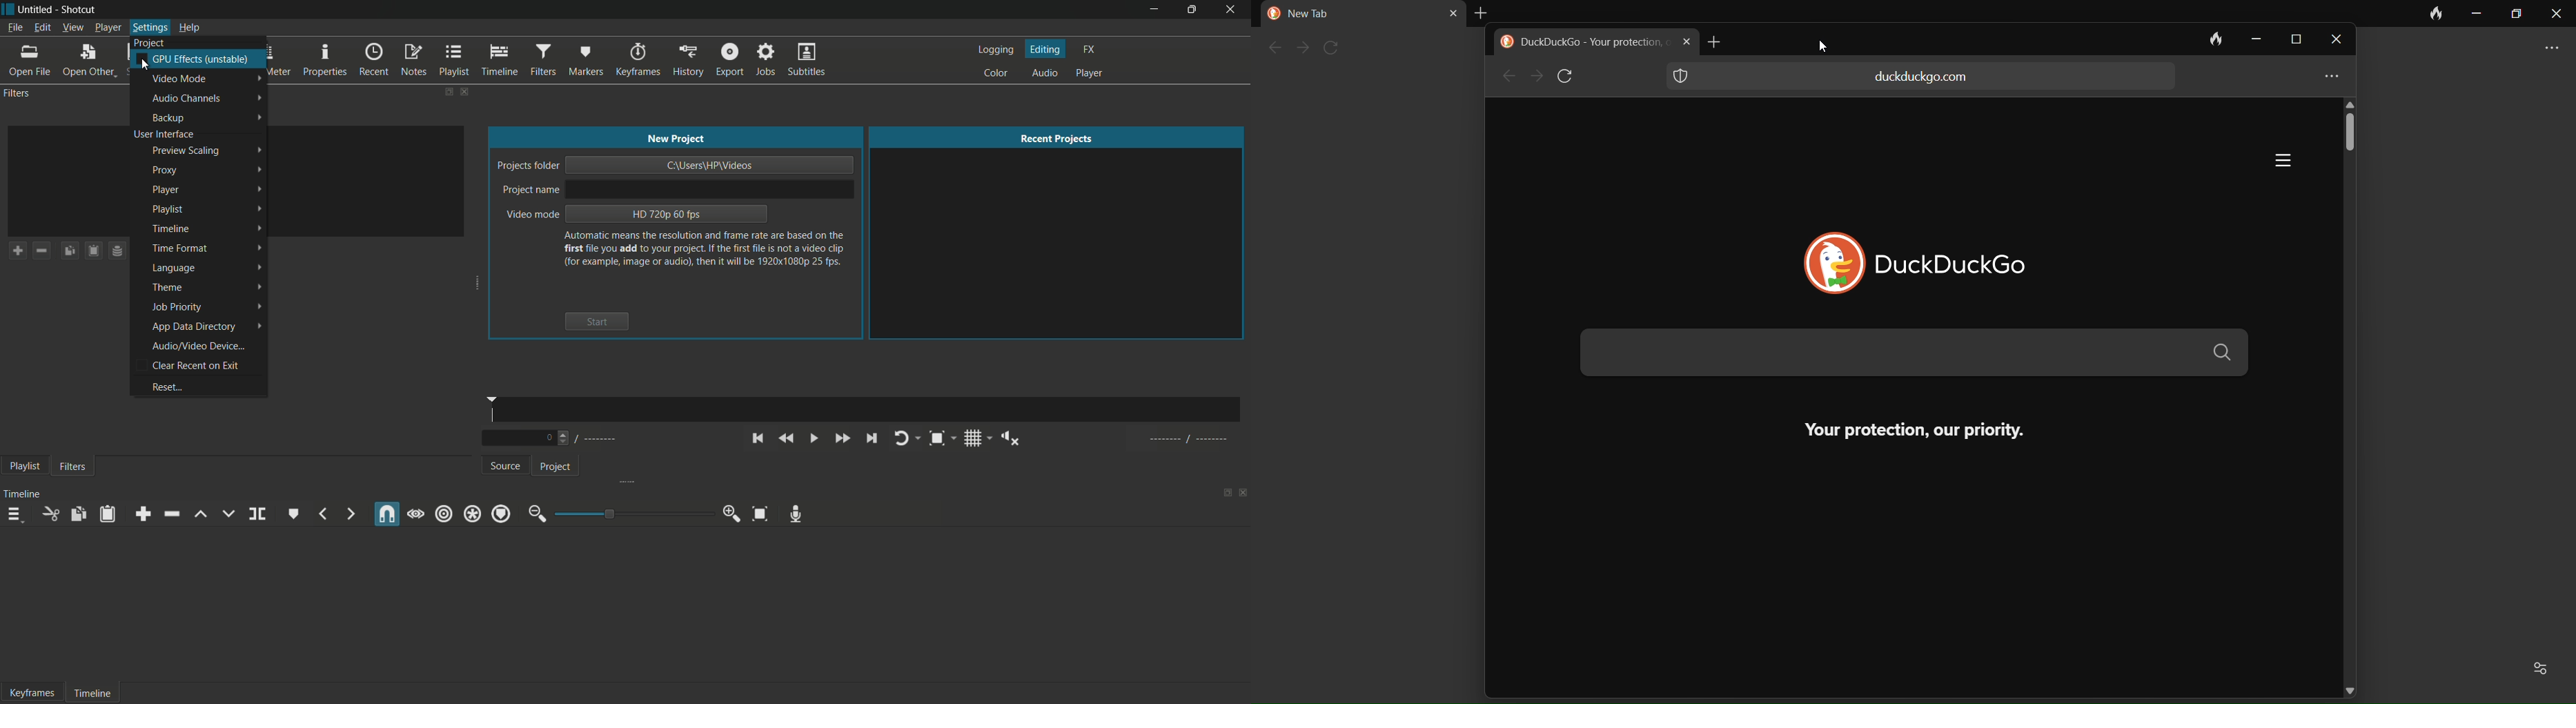 The width and height of the screenshot is (2576, 728). I want to click on project name input bar, so click(709, 188).